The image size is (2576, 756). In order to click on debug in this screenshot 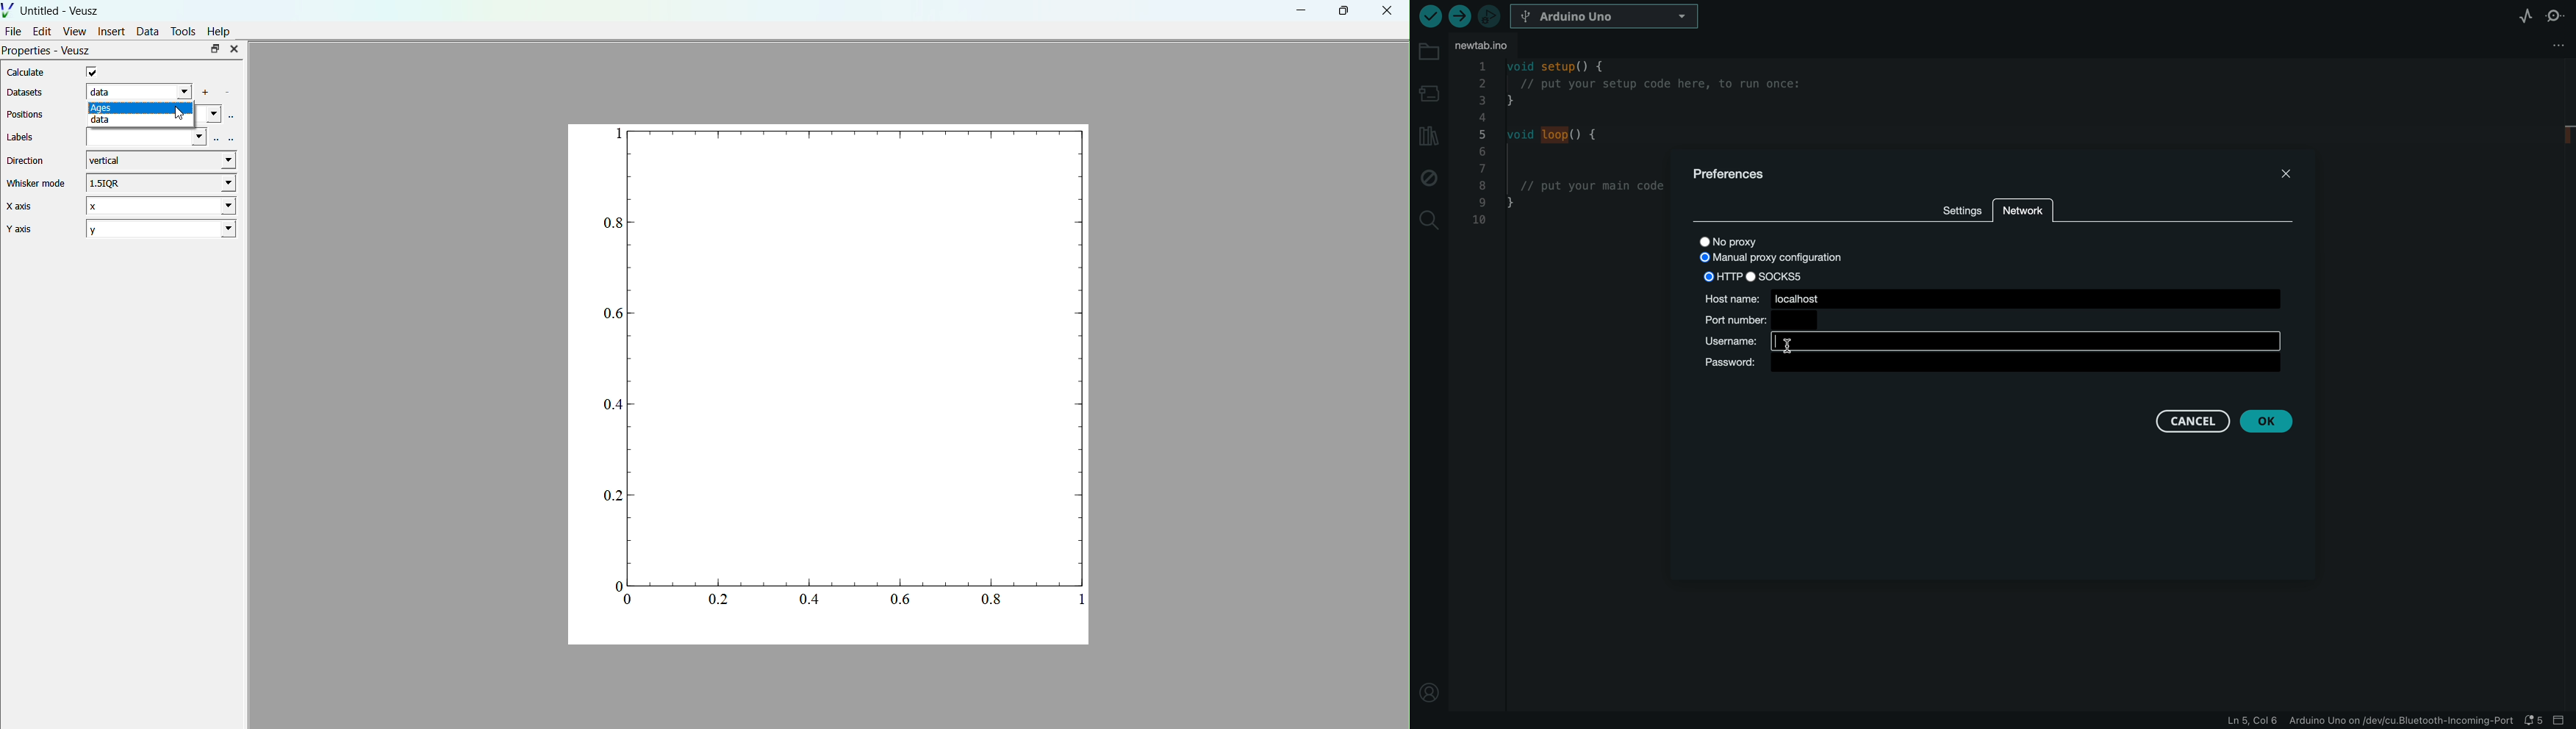, I will do `click(1427, 177)`.